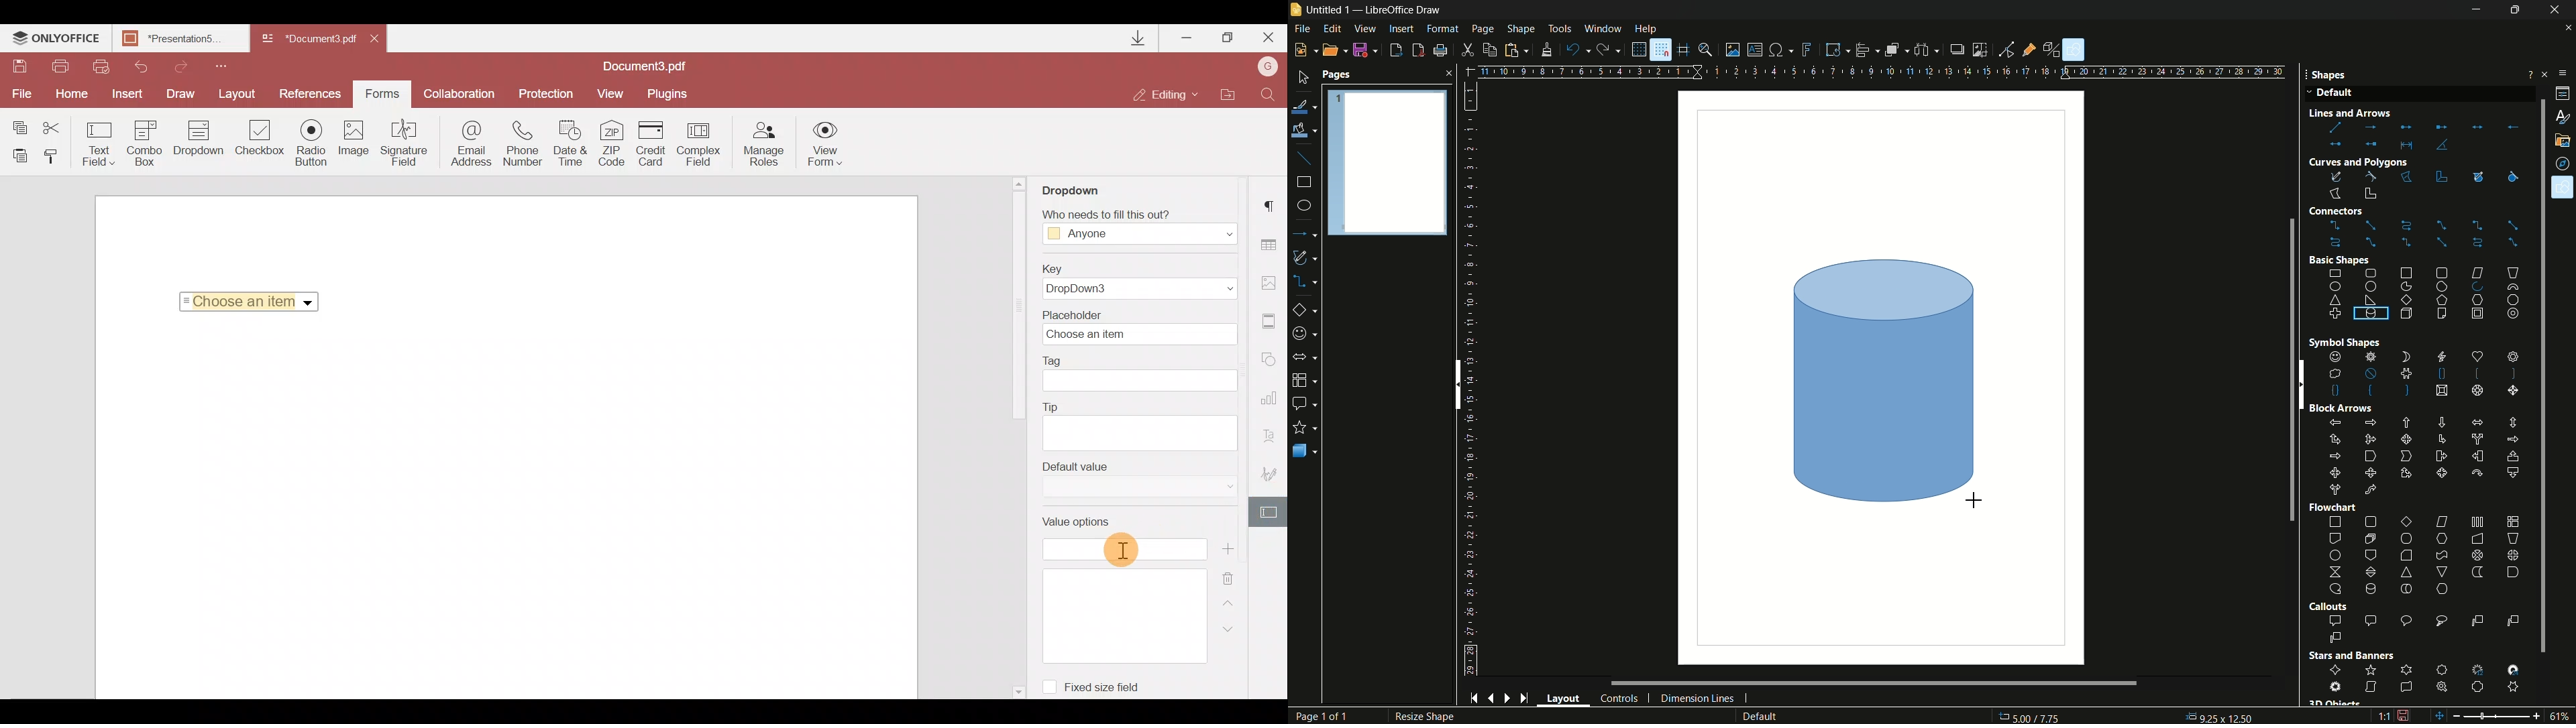 The image size is (2576, 728). I want to click on close document, so click(2568, 29).